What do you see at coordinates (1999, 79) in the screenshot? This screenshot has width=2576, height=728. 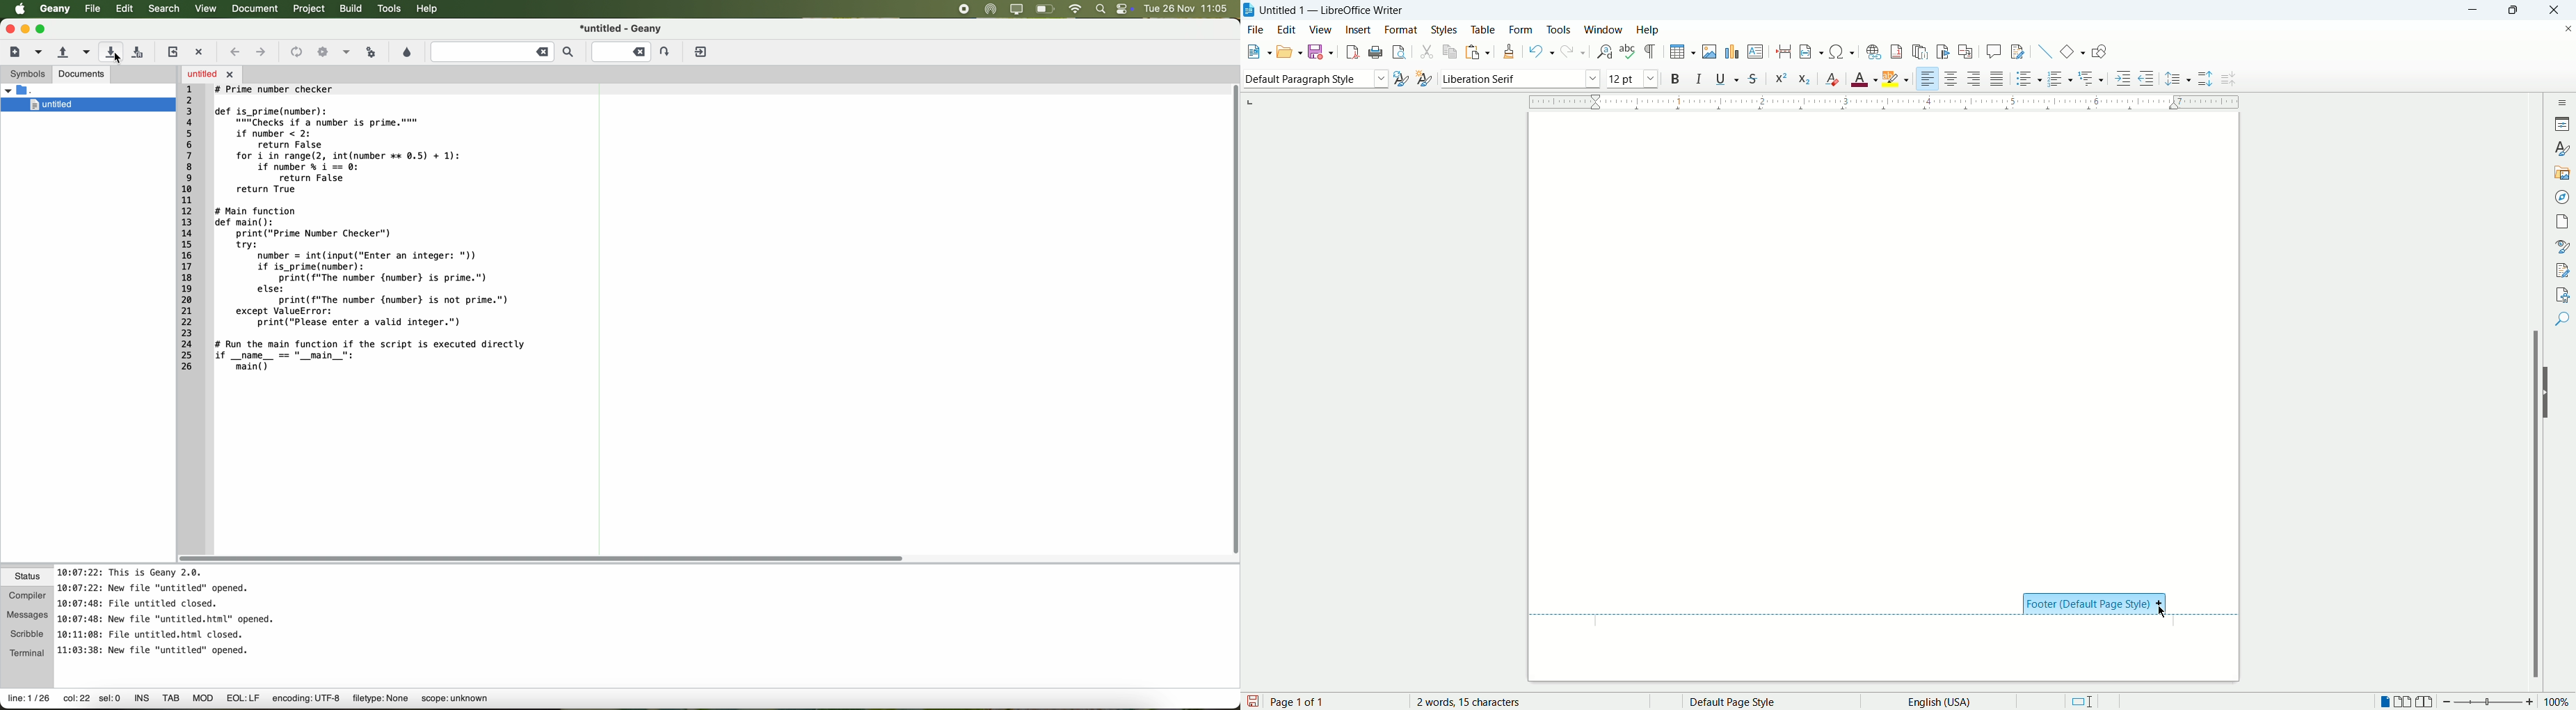 I see `justified` at bounding box center [1999, 79].